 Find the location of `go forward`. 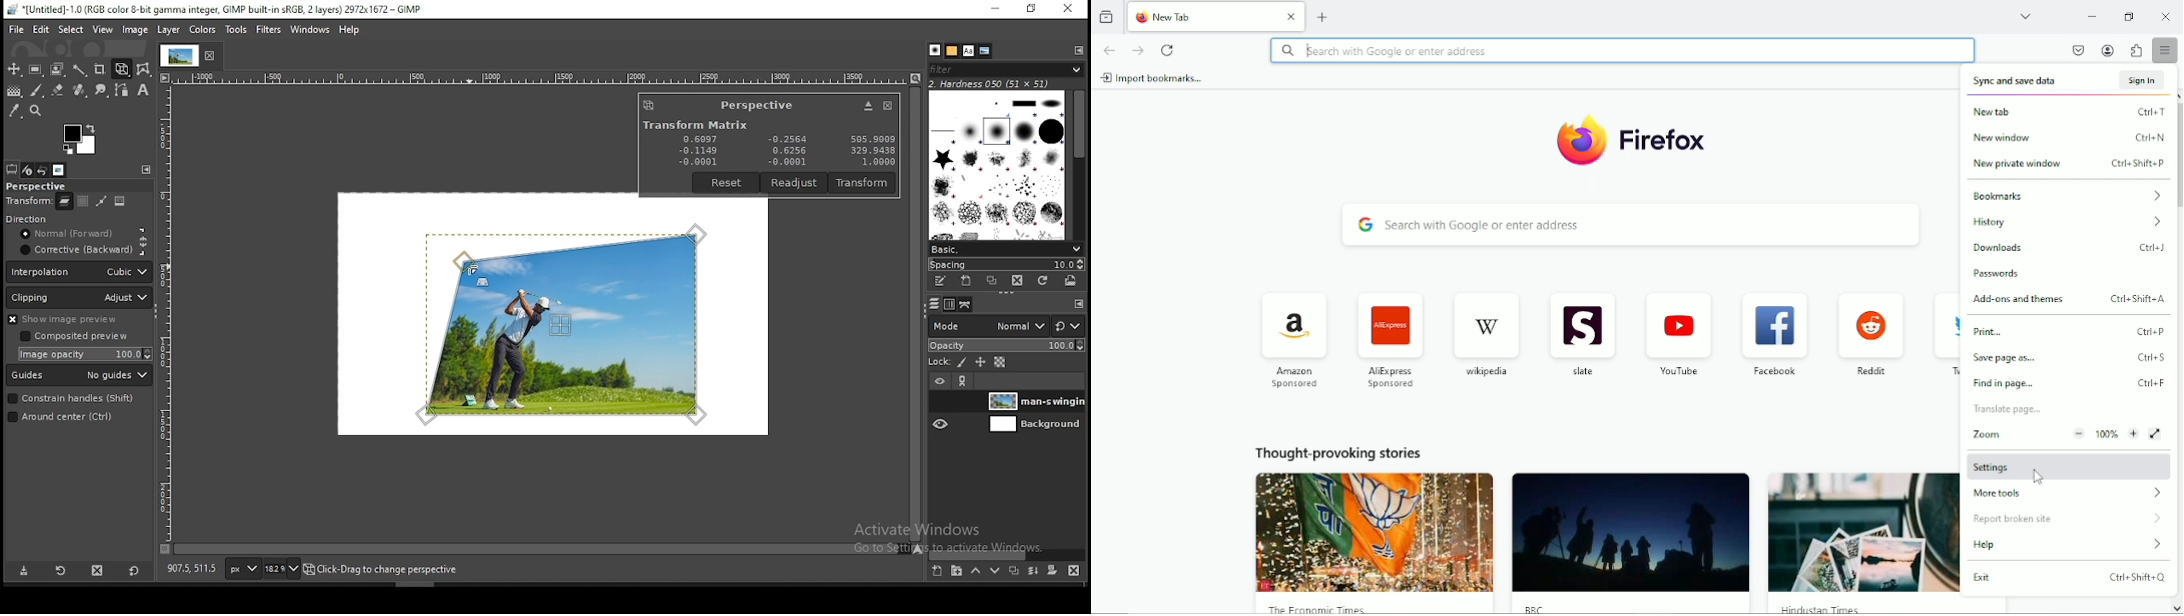

go forward is located at coordinates (1138, 51).